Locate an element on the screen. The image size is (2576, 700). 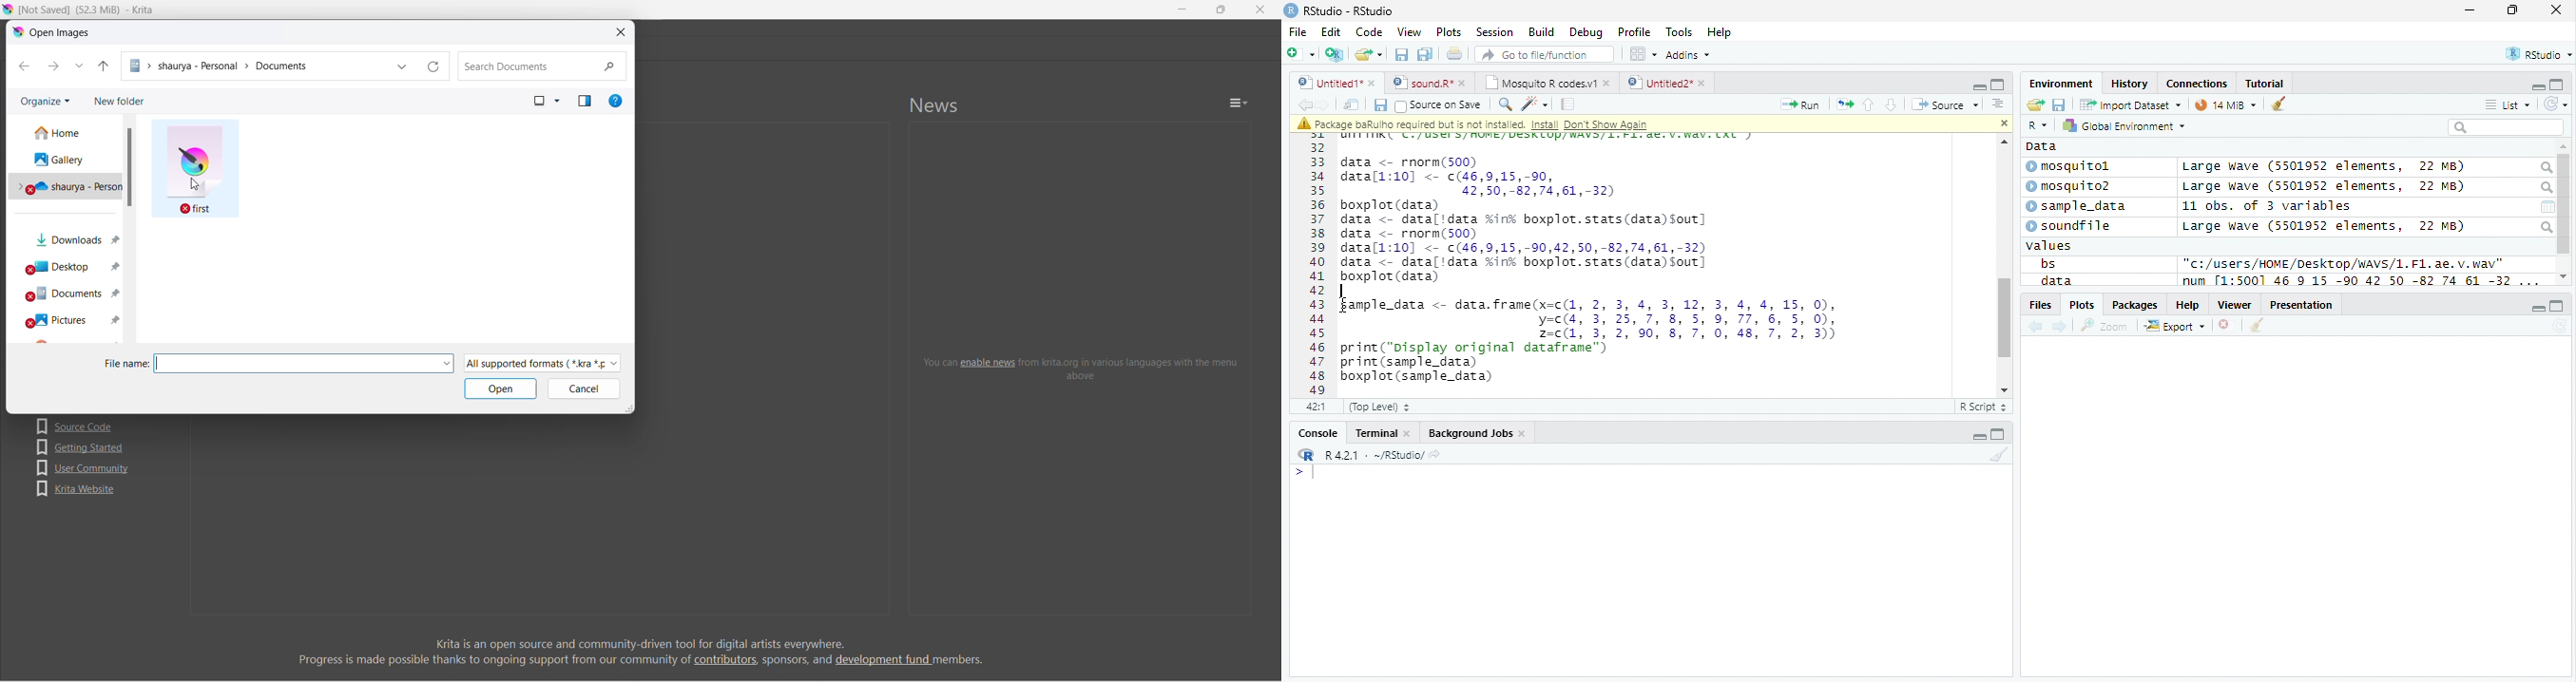
forward is located at coordinates (53, 66).